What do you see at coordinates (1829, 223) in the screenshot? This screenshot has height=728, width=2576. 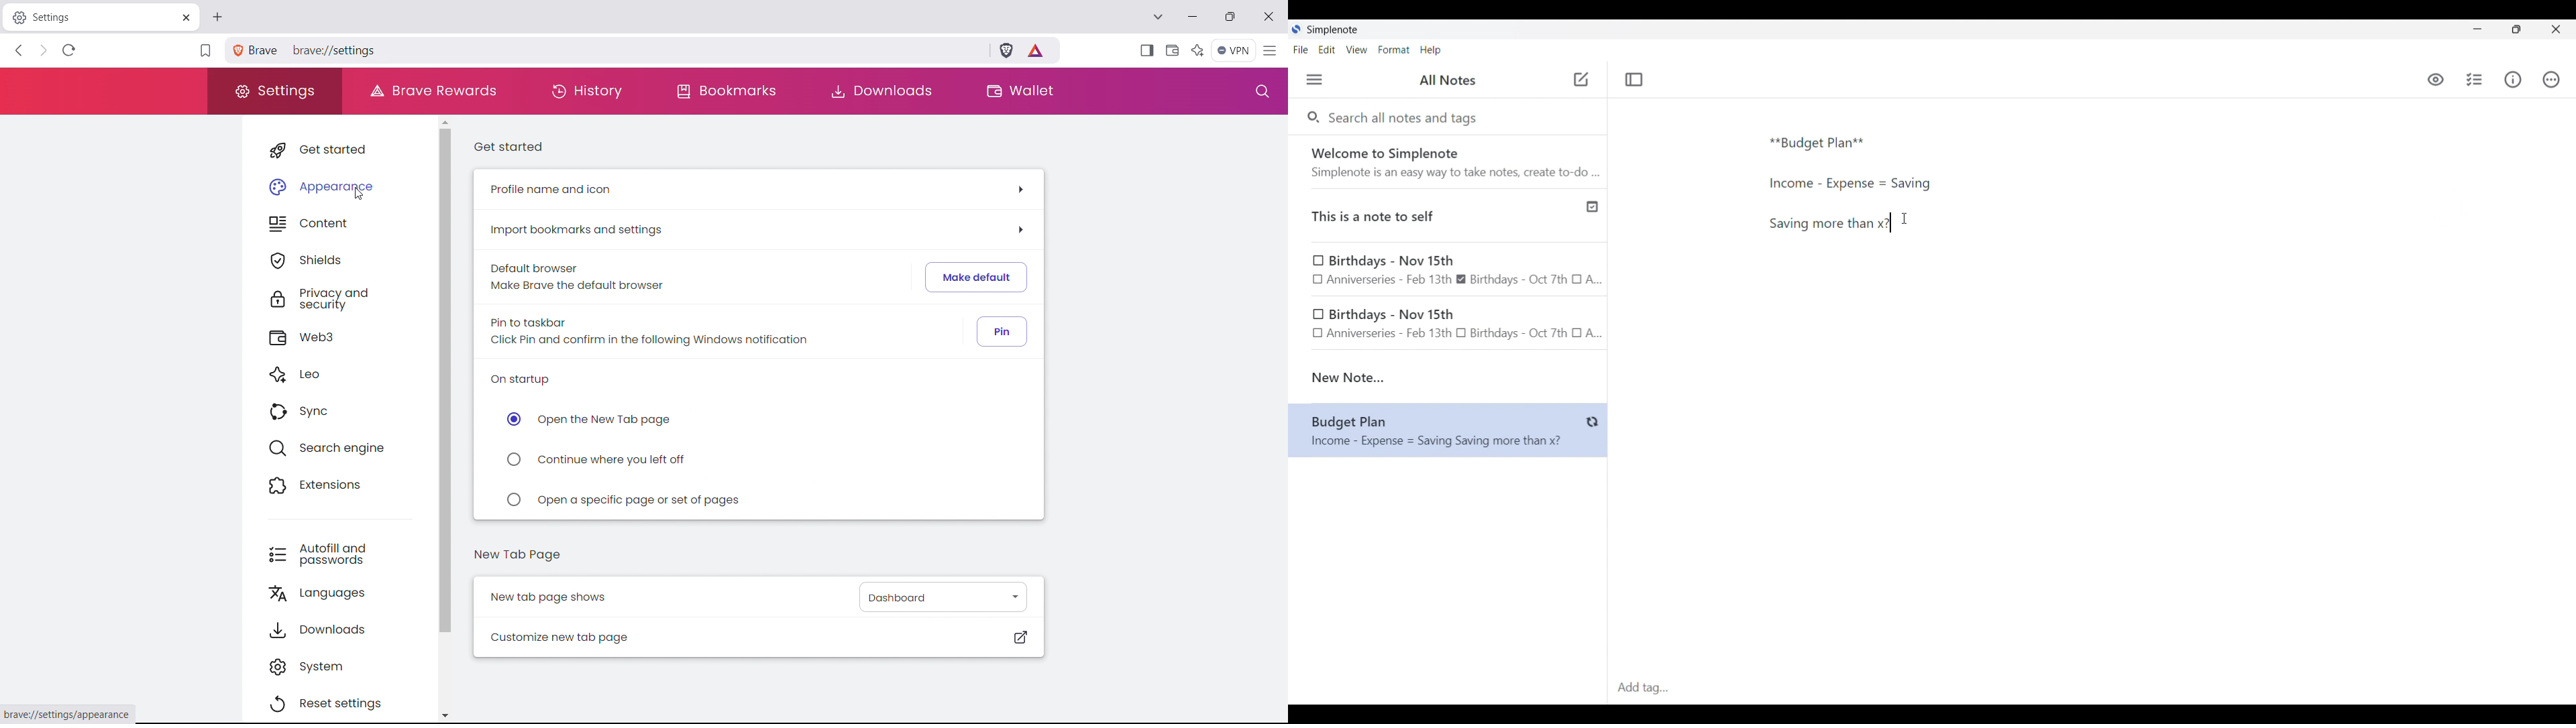 I see `More text typed in` at bounding box center [1829, 223].